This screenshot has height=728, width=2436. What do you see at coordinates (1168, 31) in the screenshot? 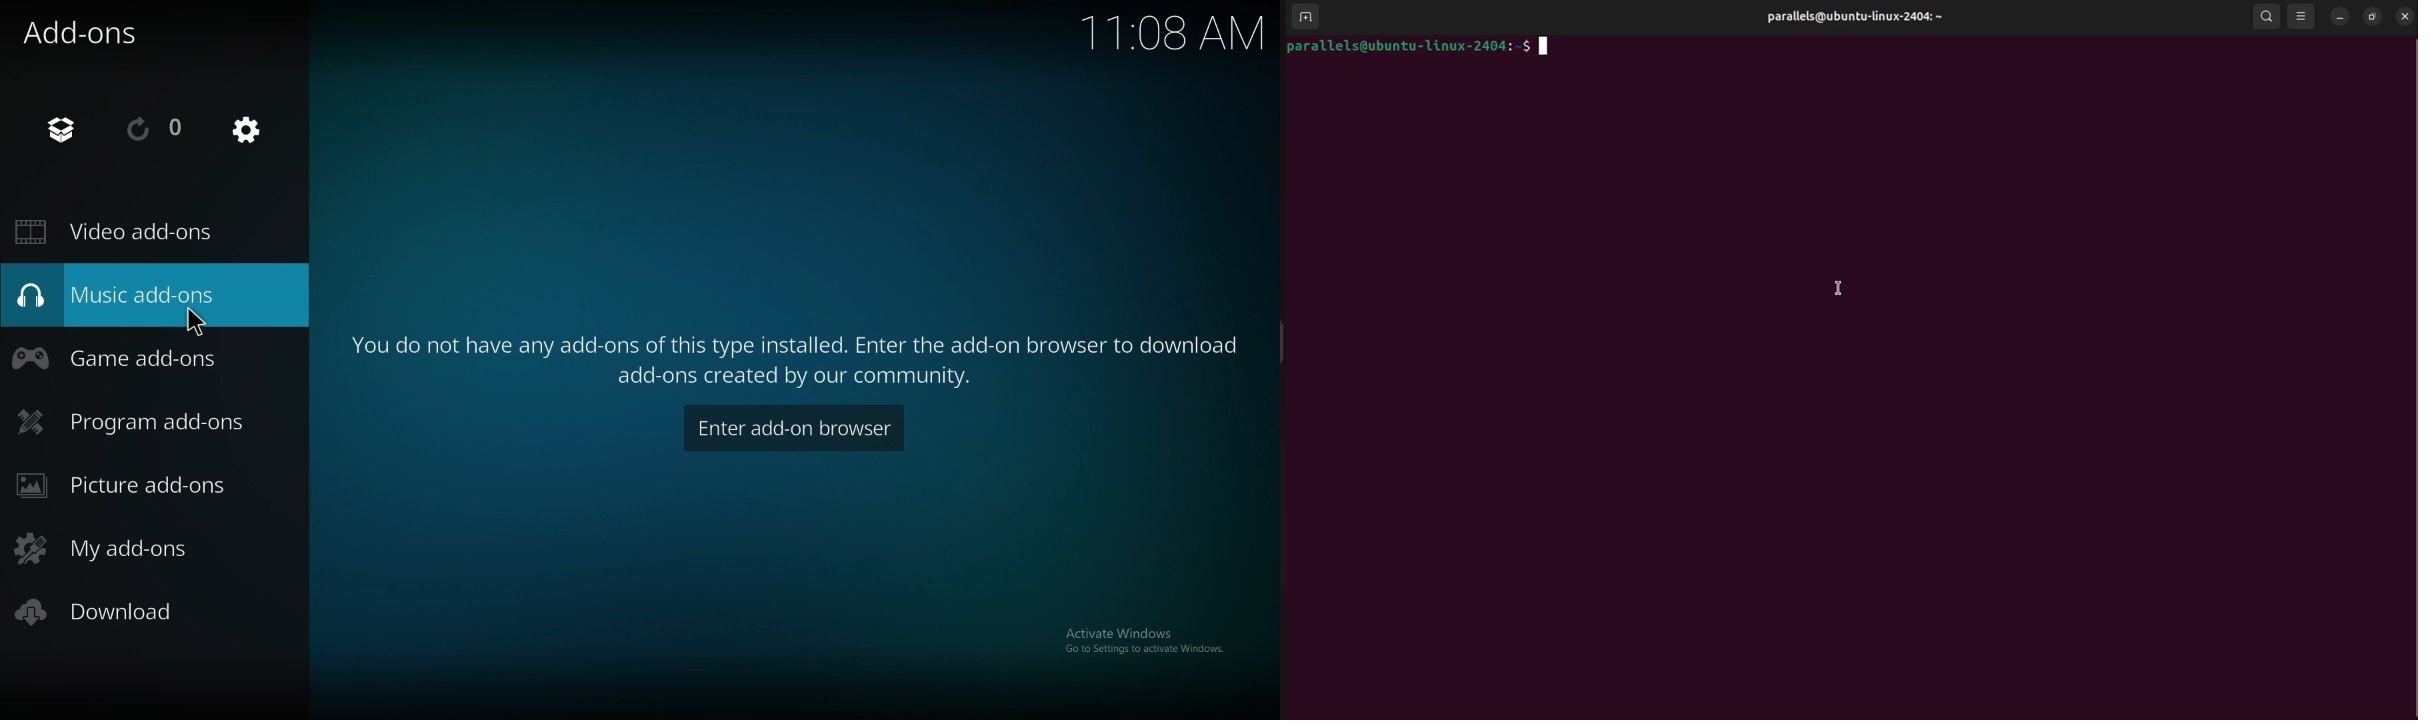
I see `time` at bounding box center [1168, 31].